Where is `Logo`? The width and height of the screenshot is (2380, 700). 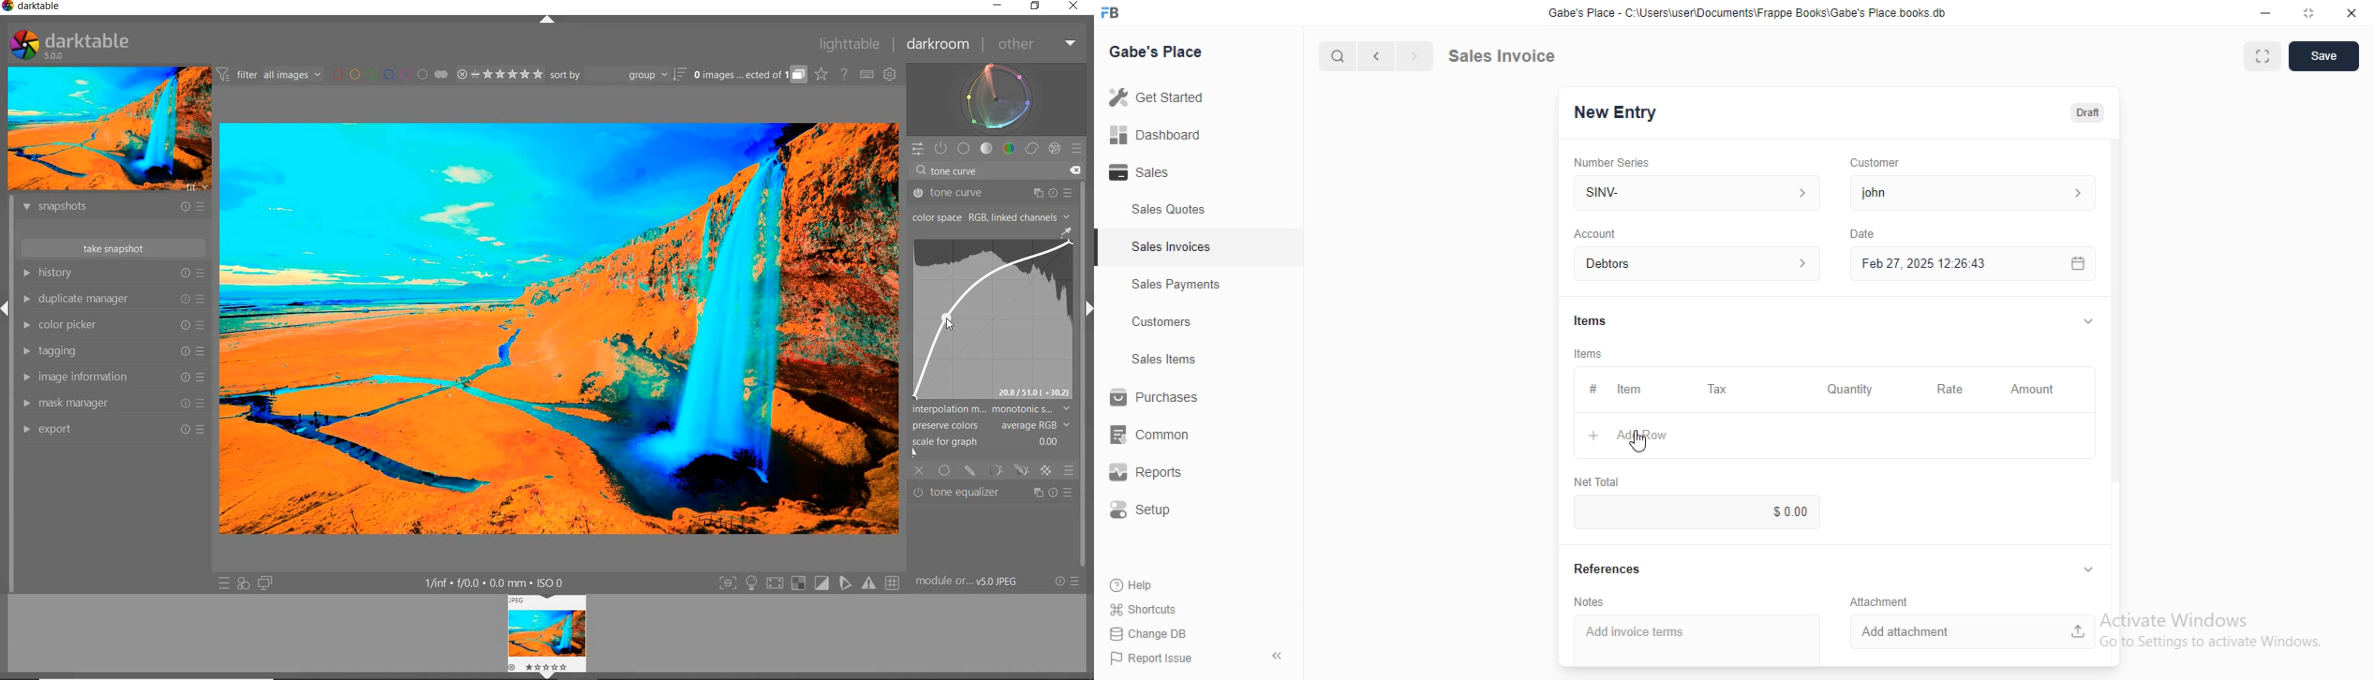 Logo is located at coordinates (1118, 13).